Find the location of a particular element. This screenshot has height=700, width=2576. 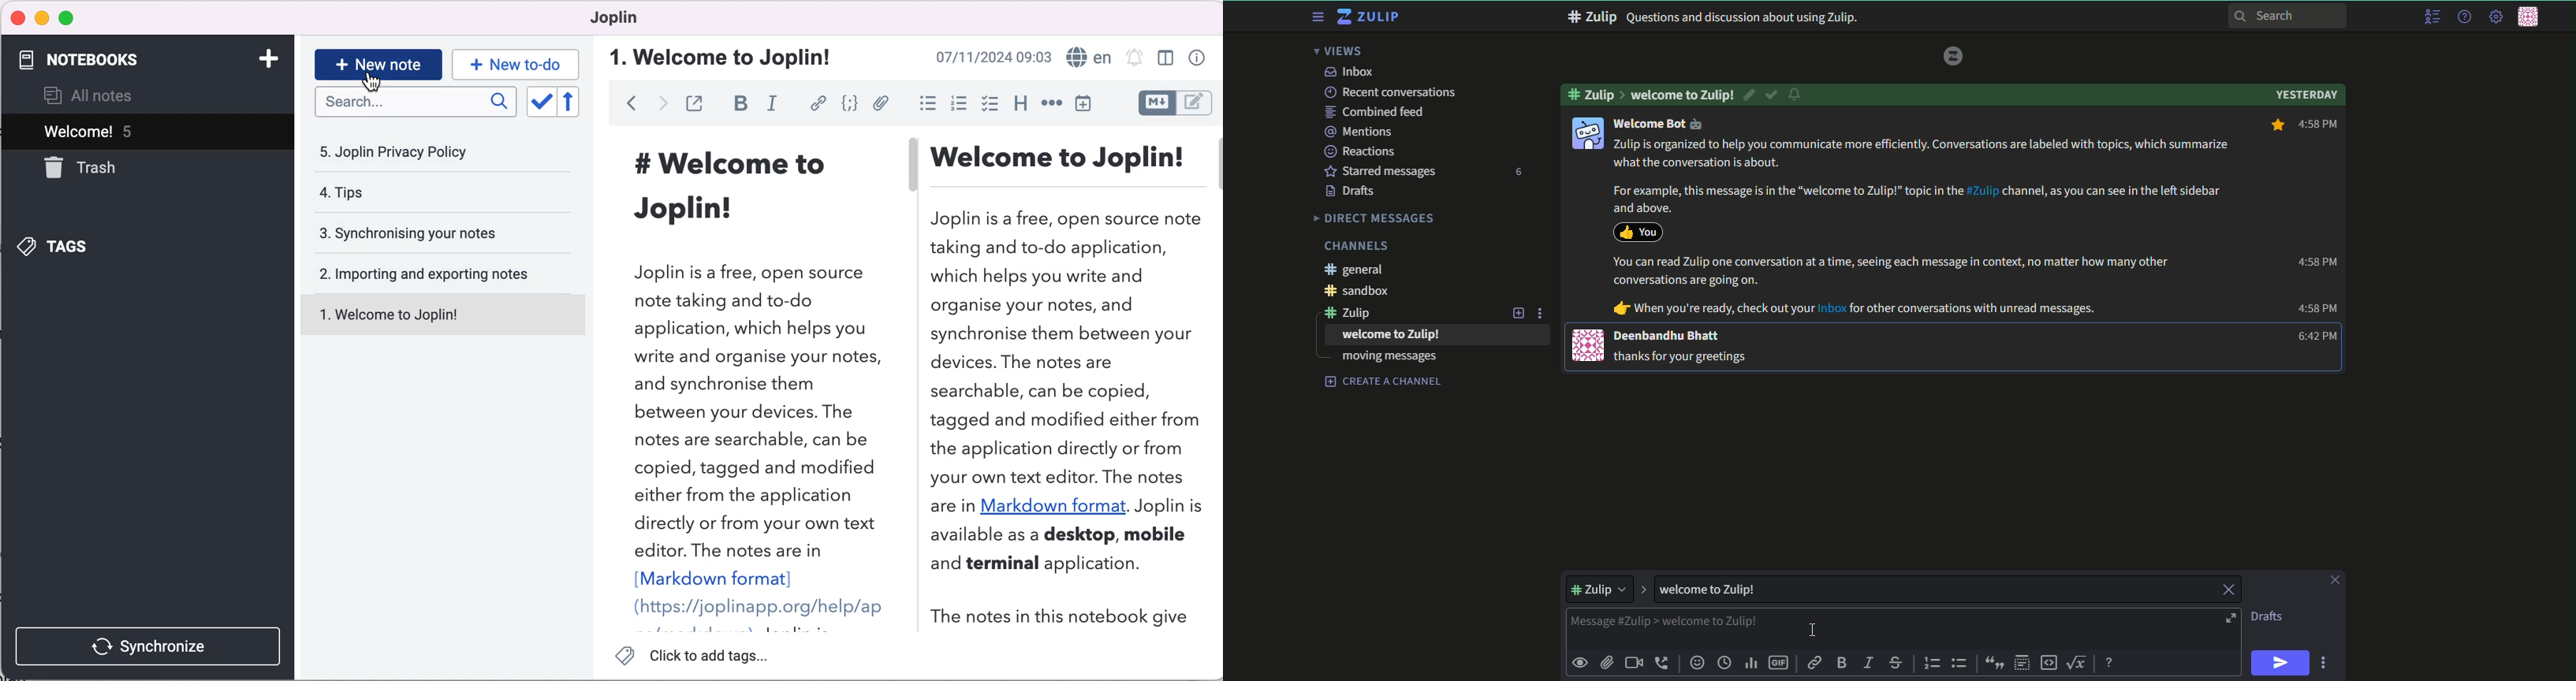

importing and exporting notes is located at coordinates (432, 273).